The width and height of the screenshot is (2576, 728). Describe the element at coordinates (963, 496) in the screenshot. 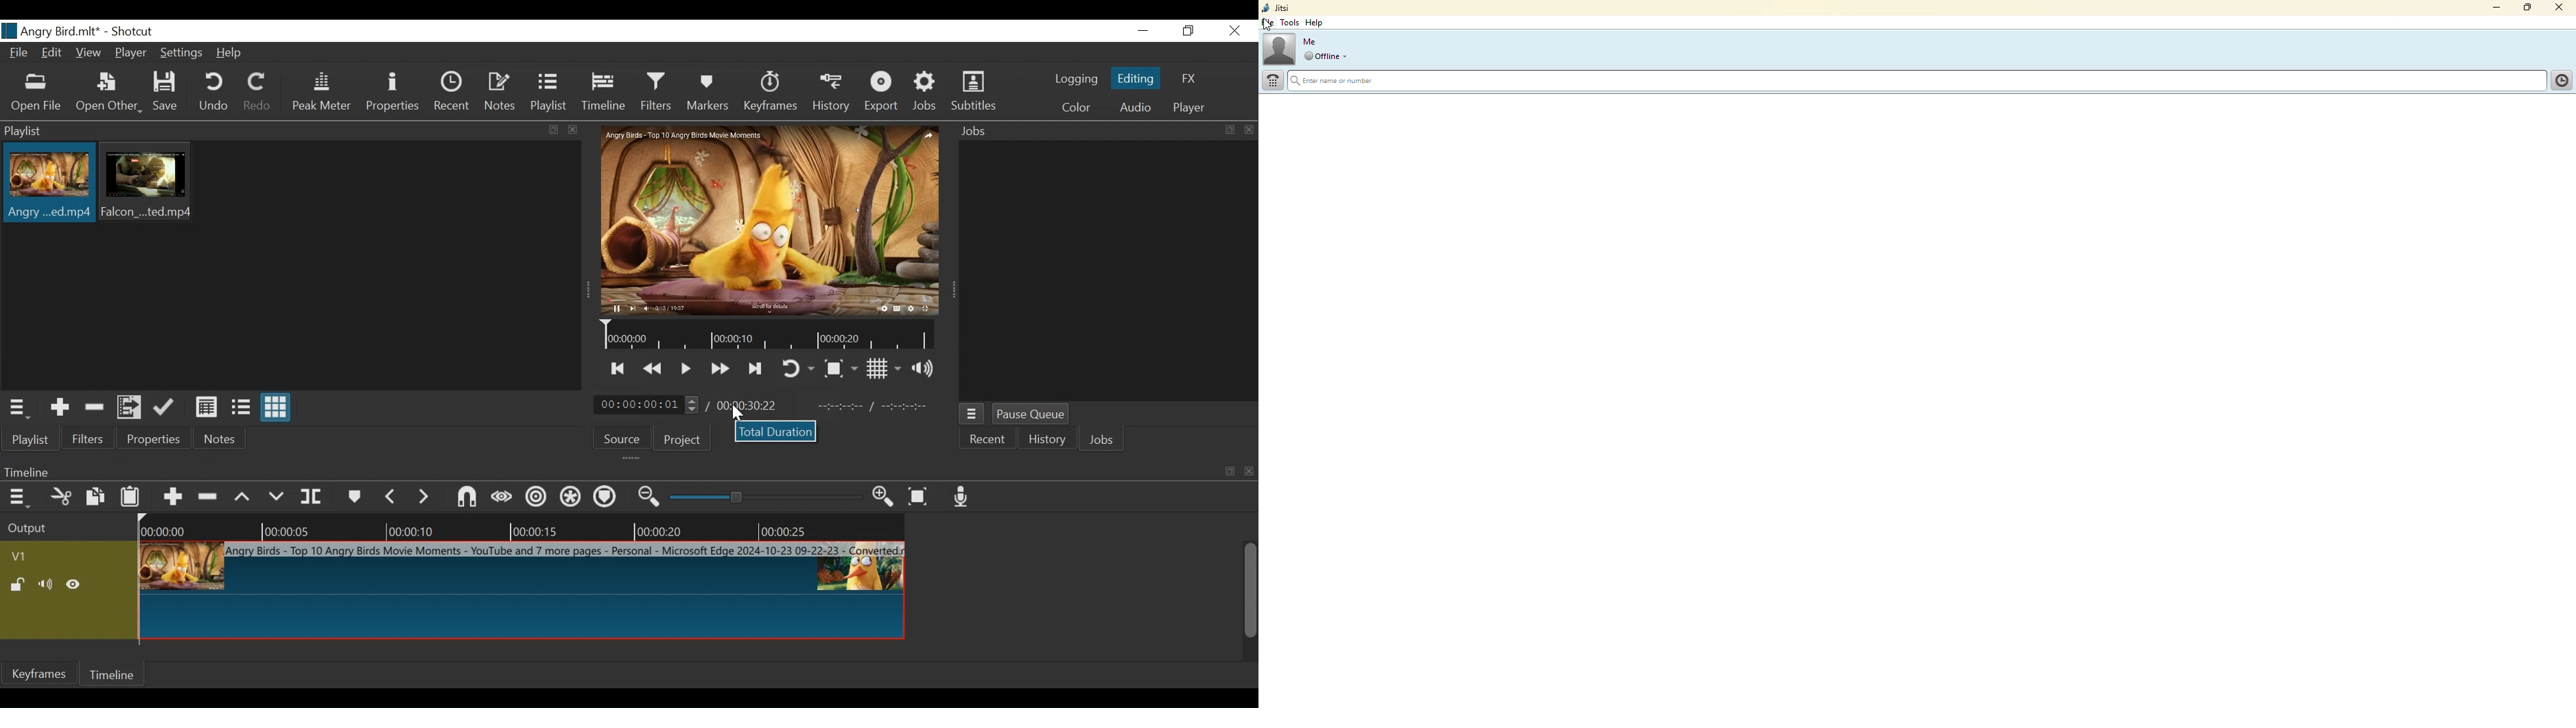

I see `Record audio` at that location.